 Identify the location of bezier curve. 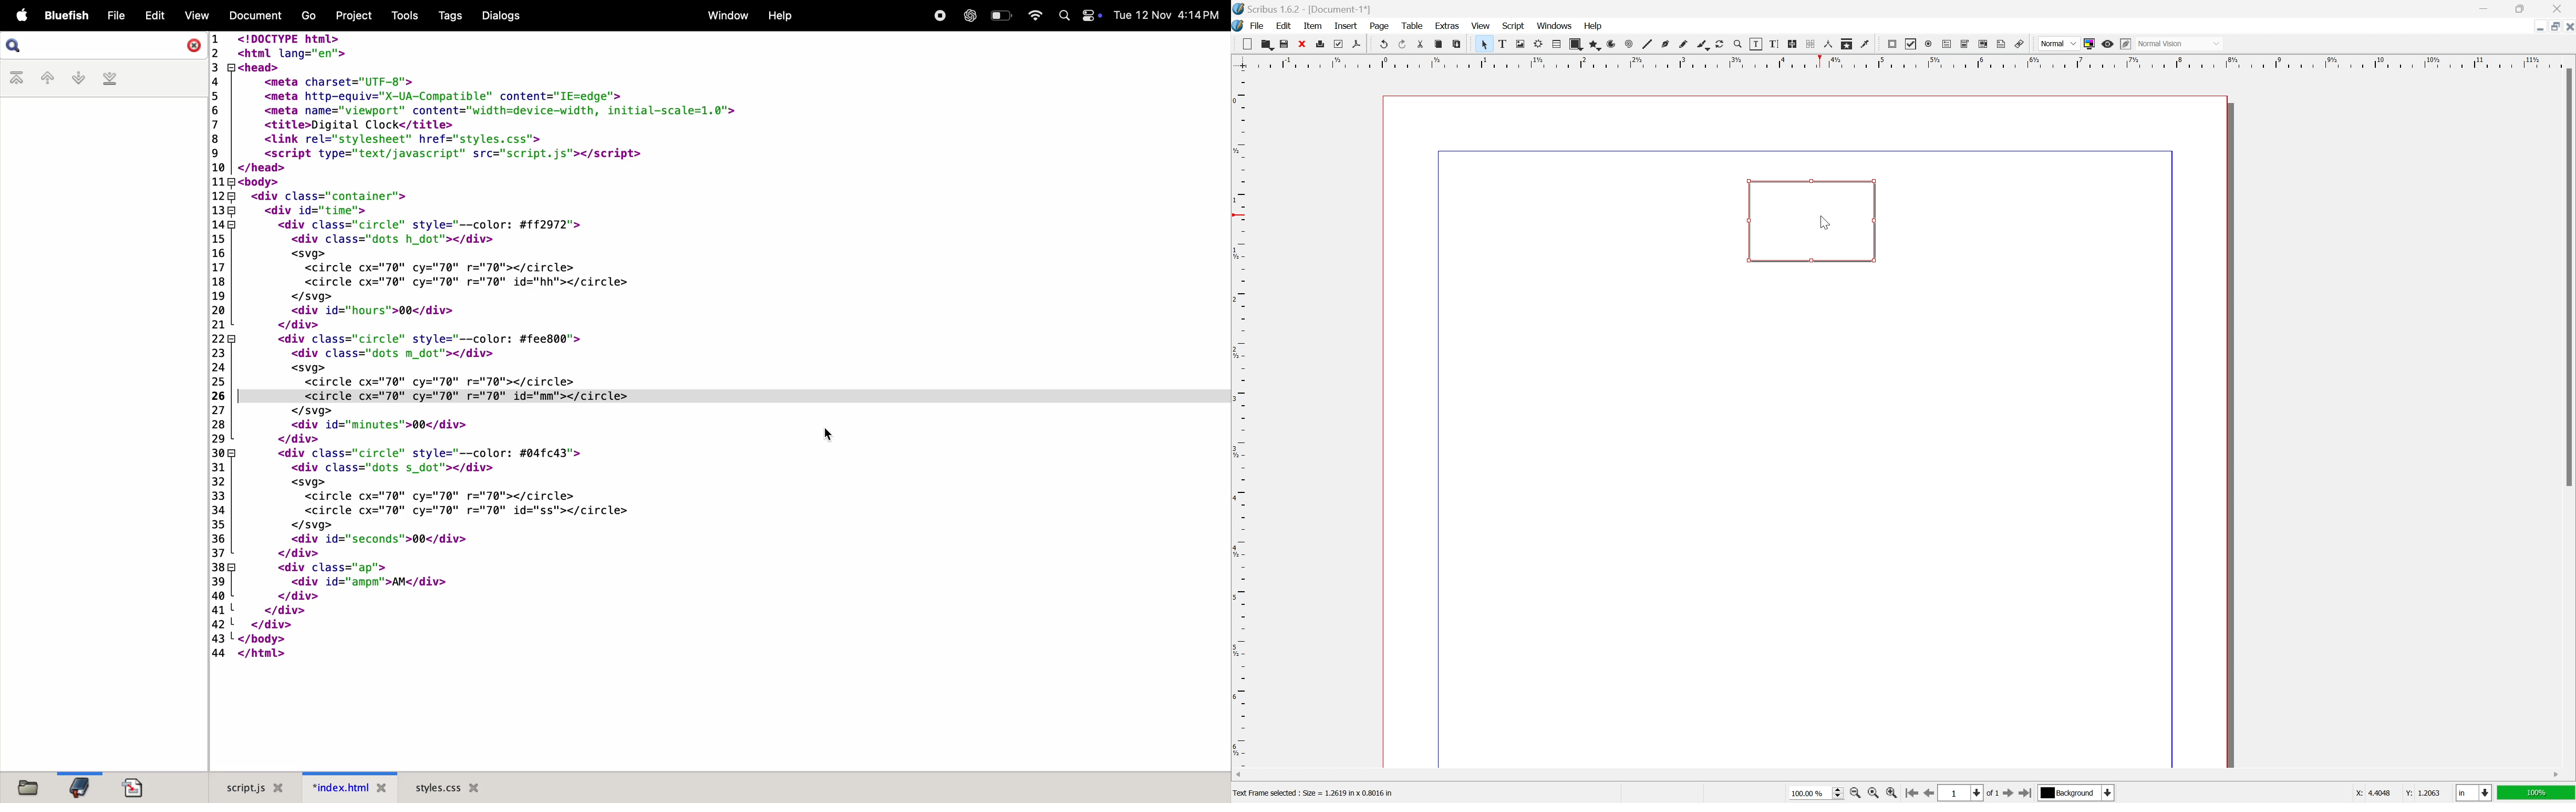
(1664, 44).